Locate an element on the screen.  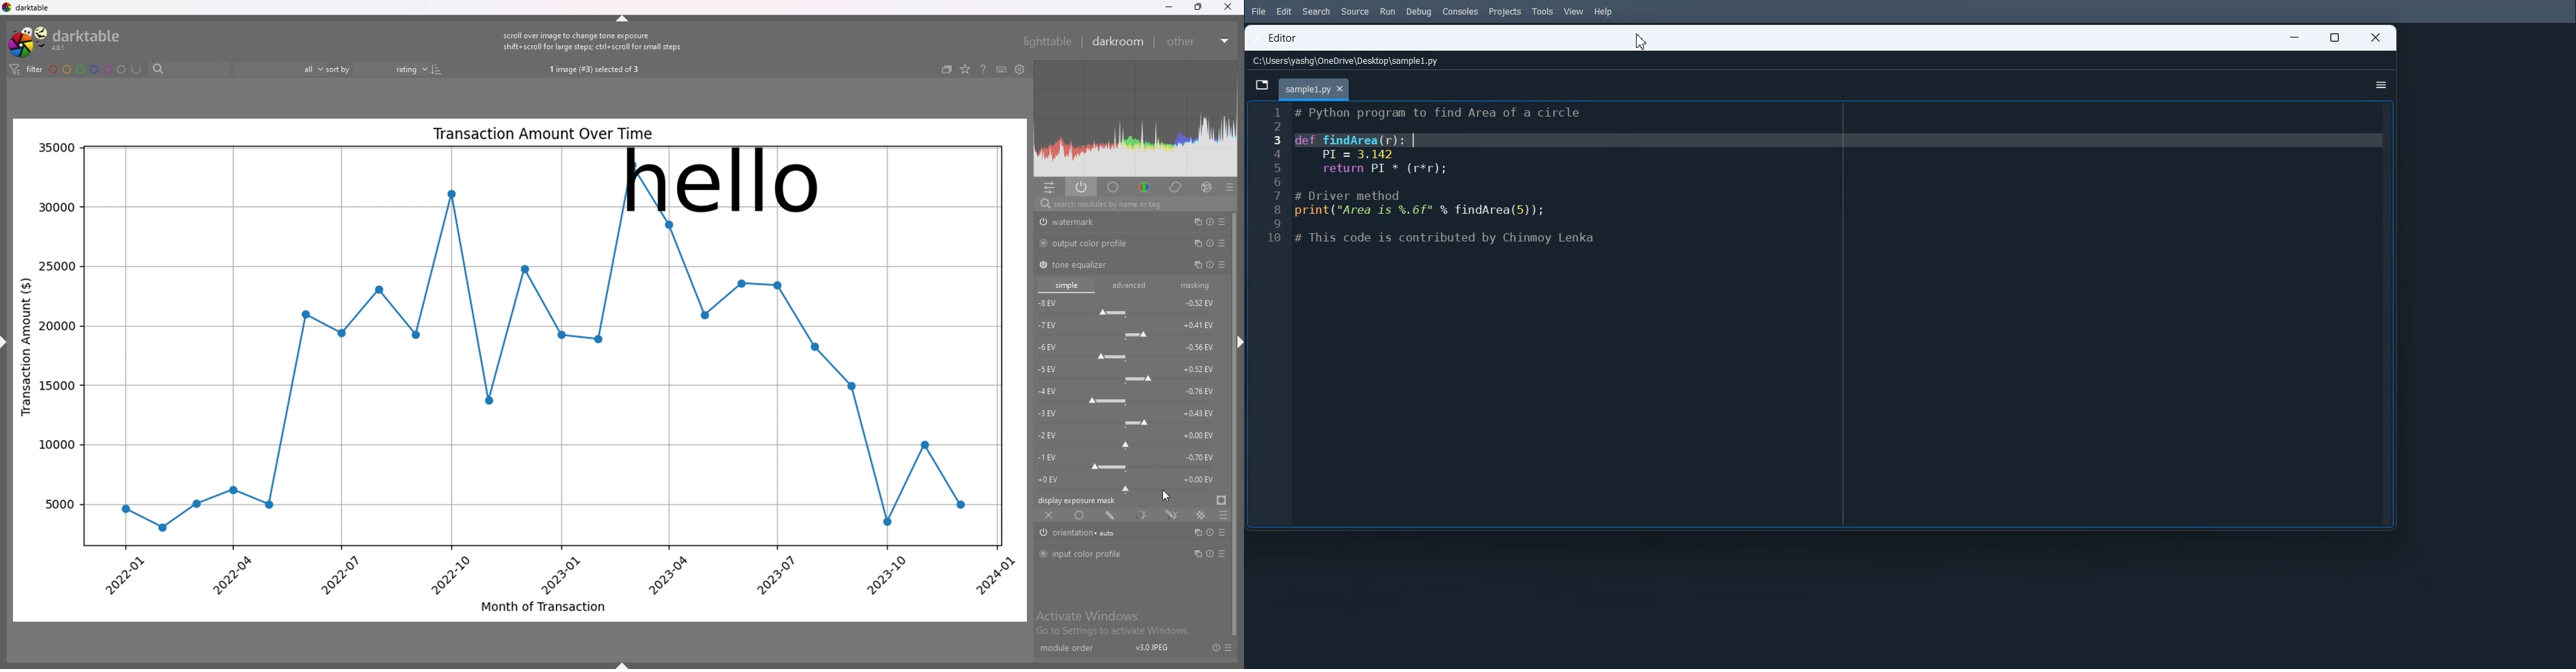
Consoles is located at coordinates (1461, 12).